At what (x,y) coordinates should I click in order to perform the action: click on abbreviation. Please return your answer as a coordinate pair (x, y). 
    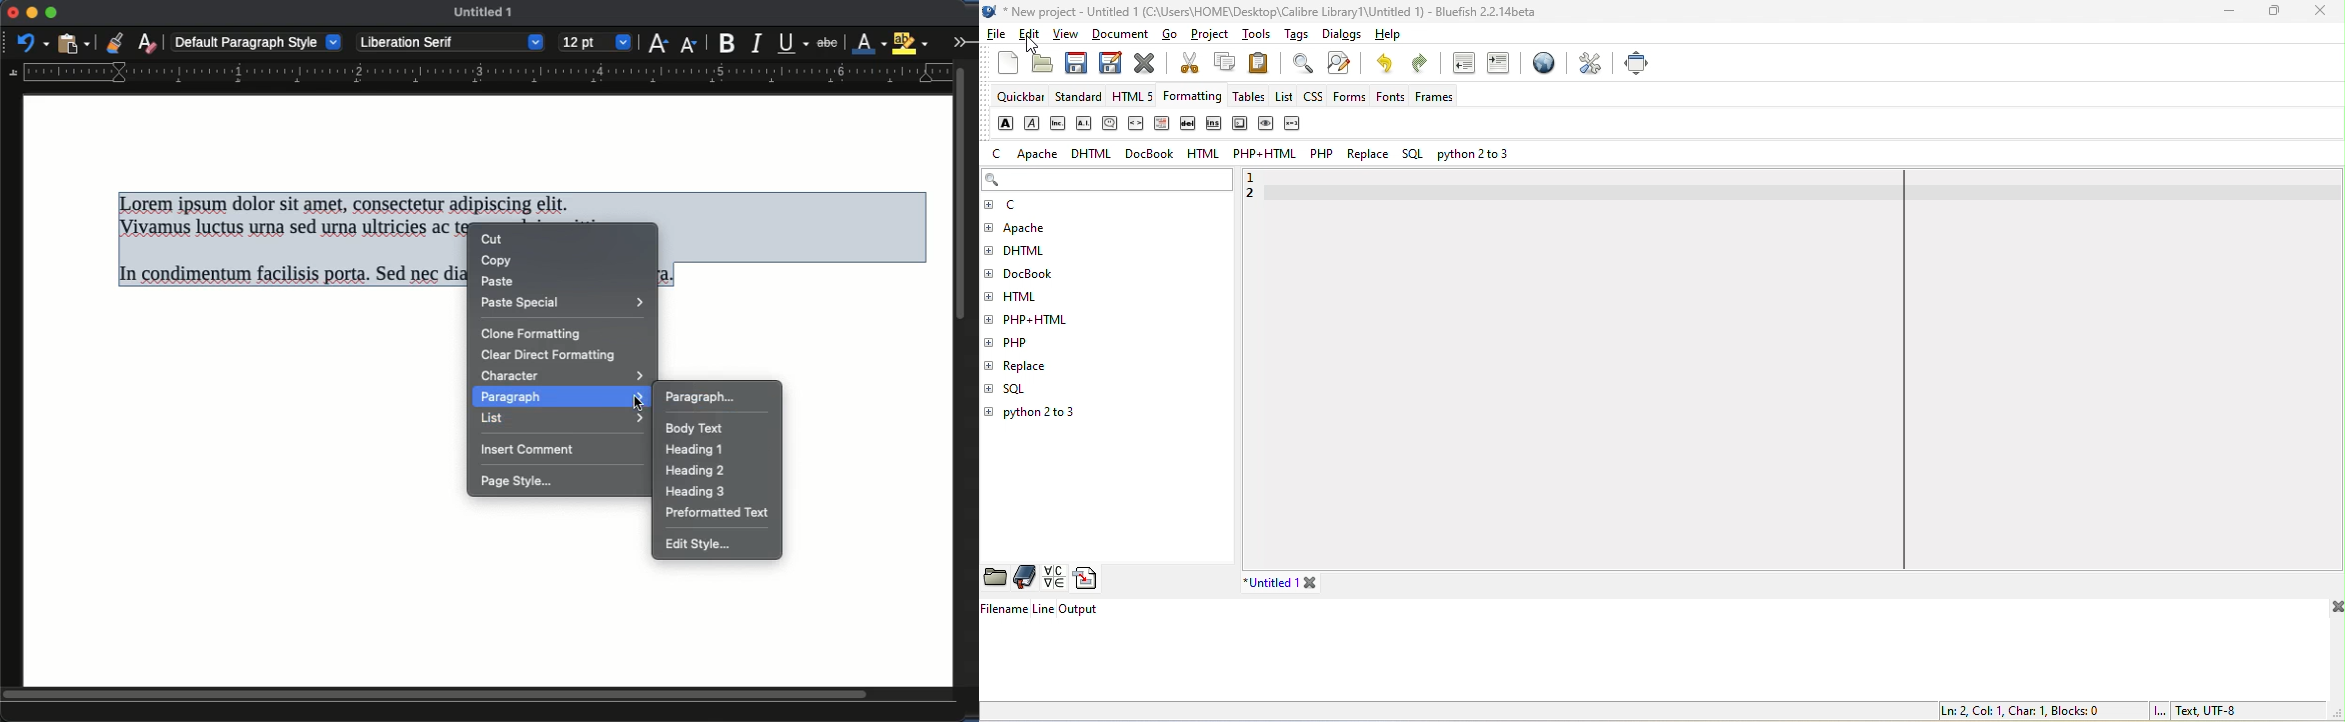
    Looking at the image, I should click on (1060, 122).